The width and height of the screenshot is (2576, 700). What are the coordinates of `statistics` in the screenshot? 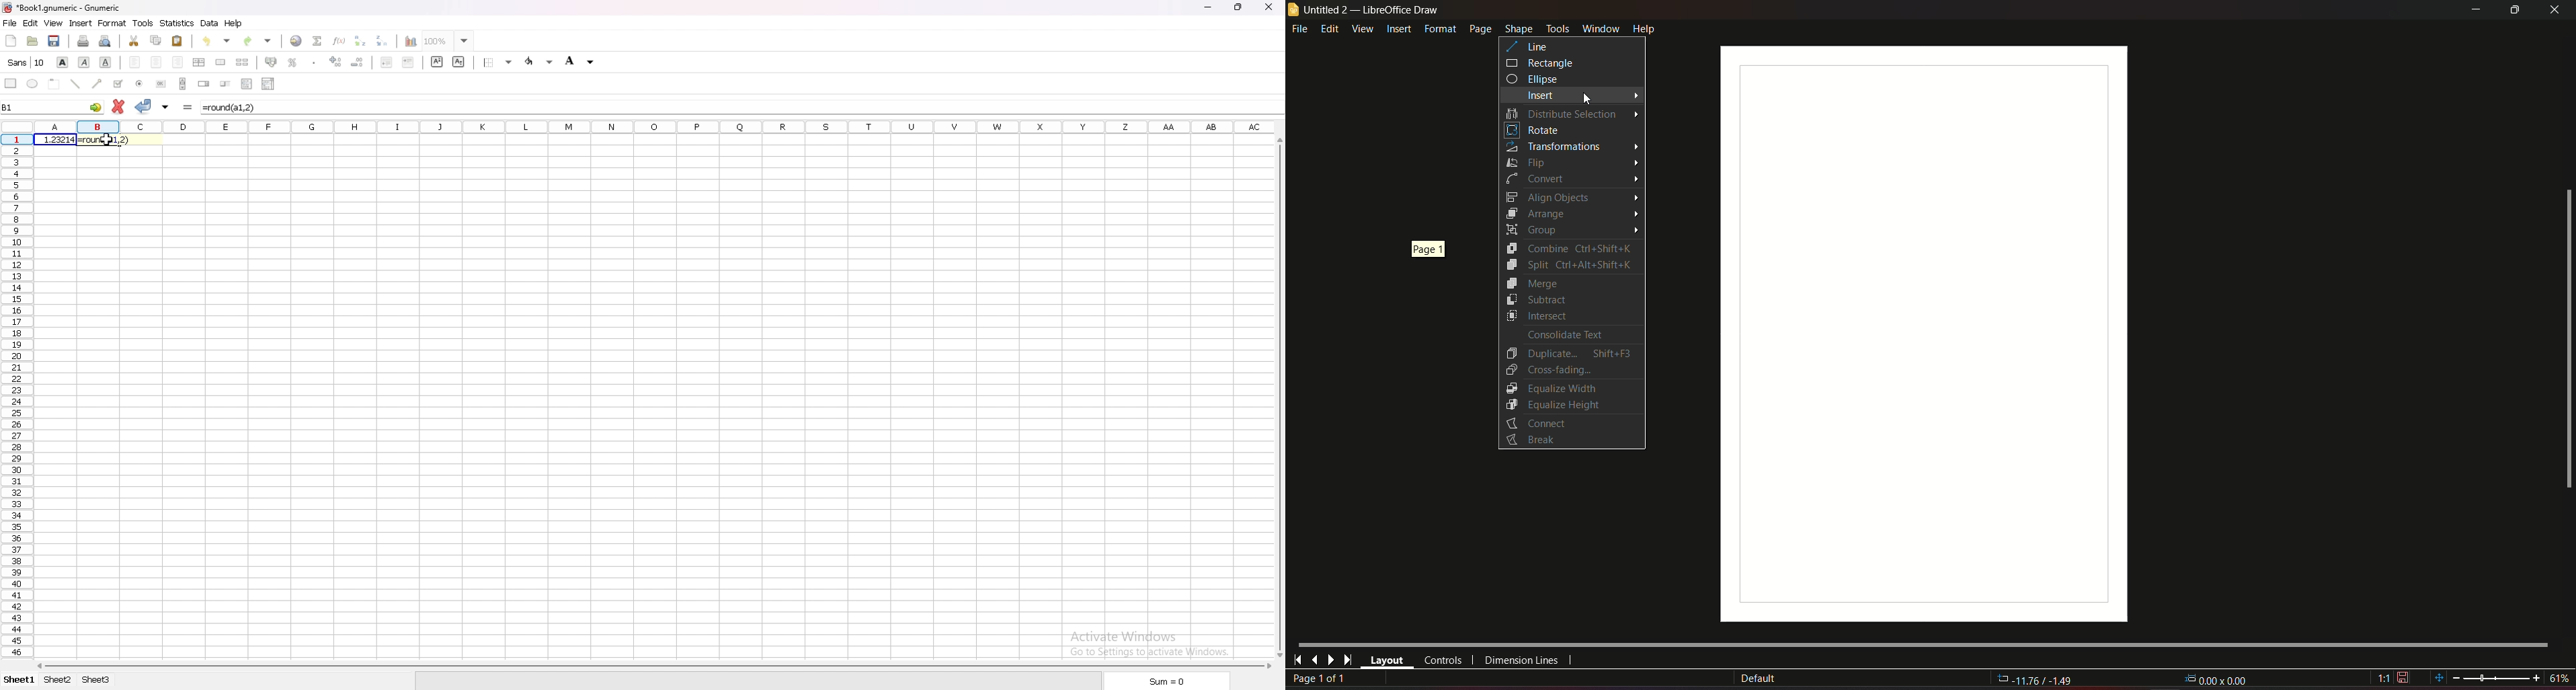 It's located at (177, 23).